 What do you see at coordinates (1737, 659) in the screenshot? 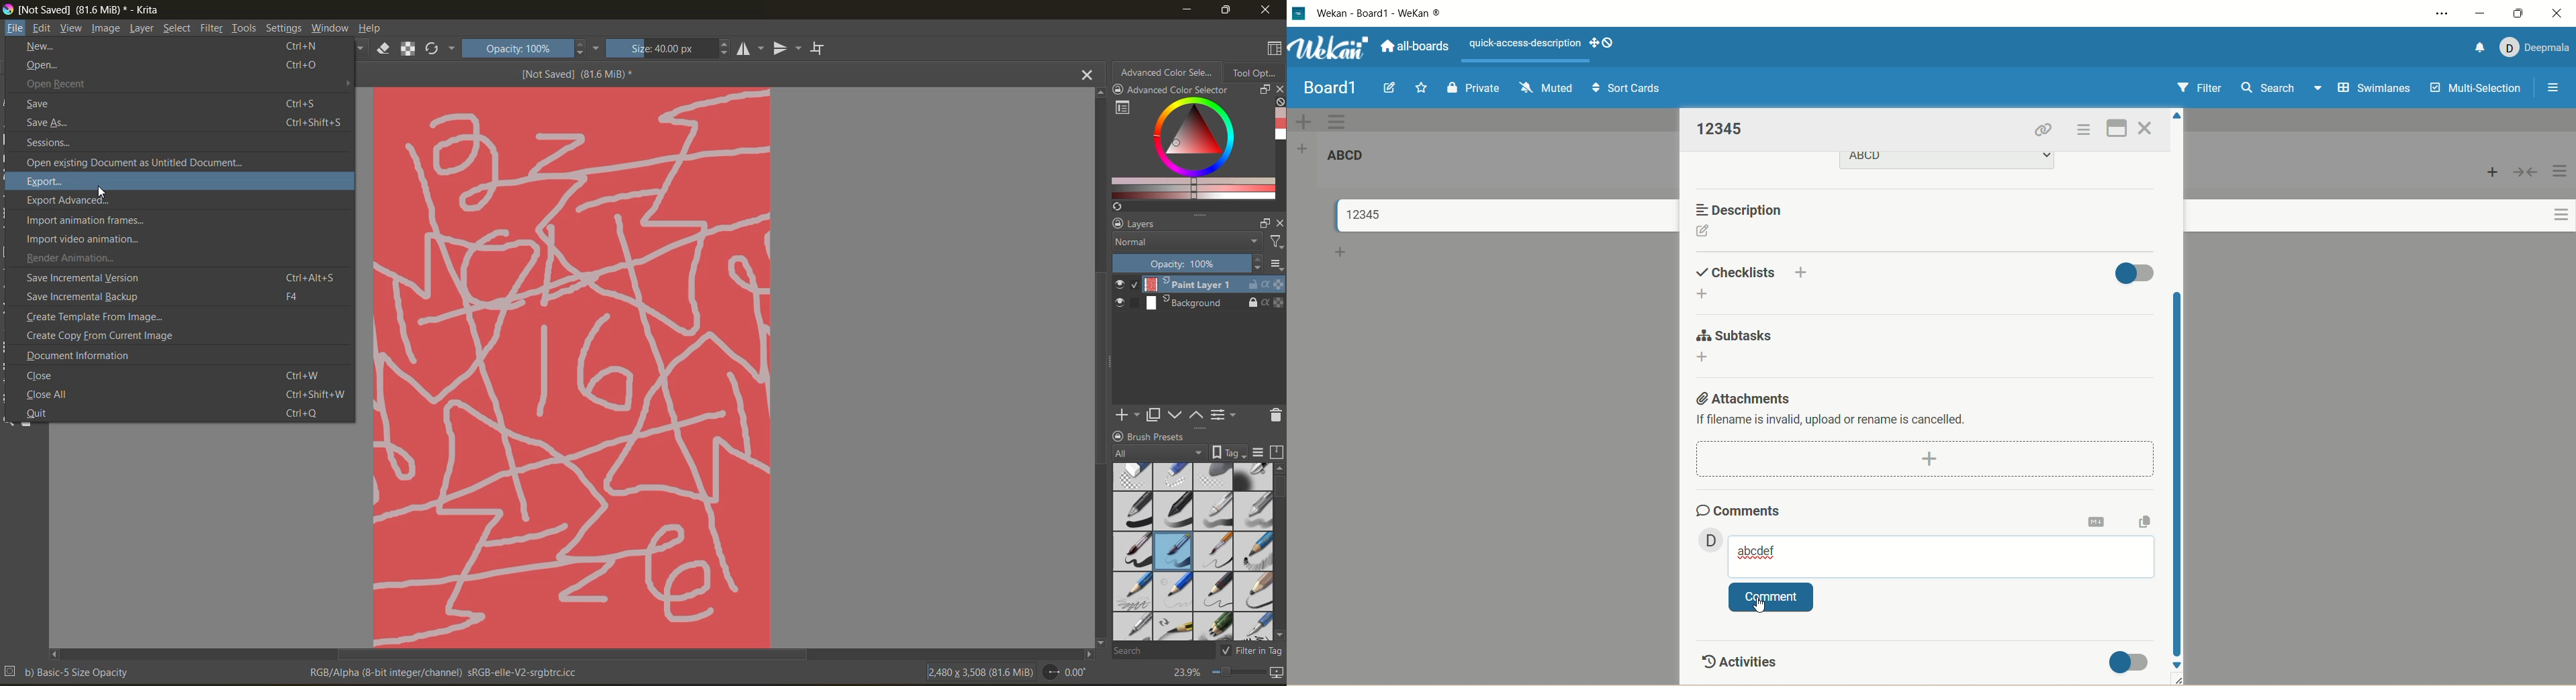
I see `activities` at bounding box center [1737, 659].